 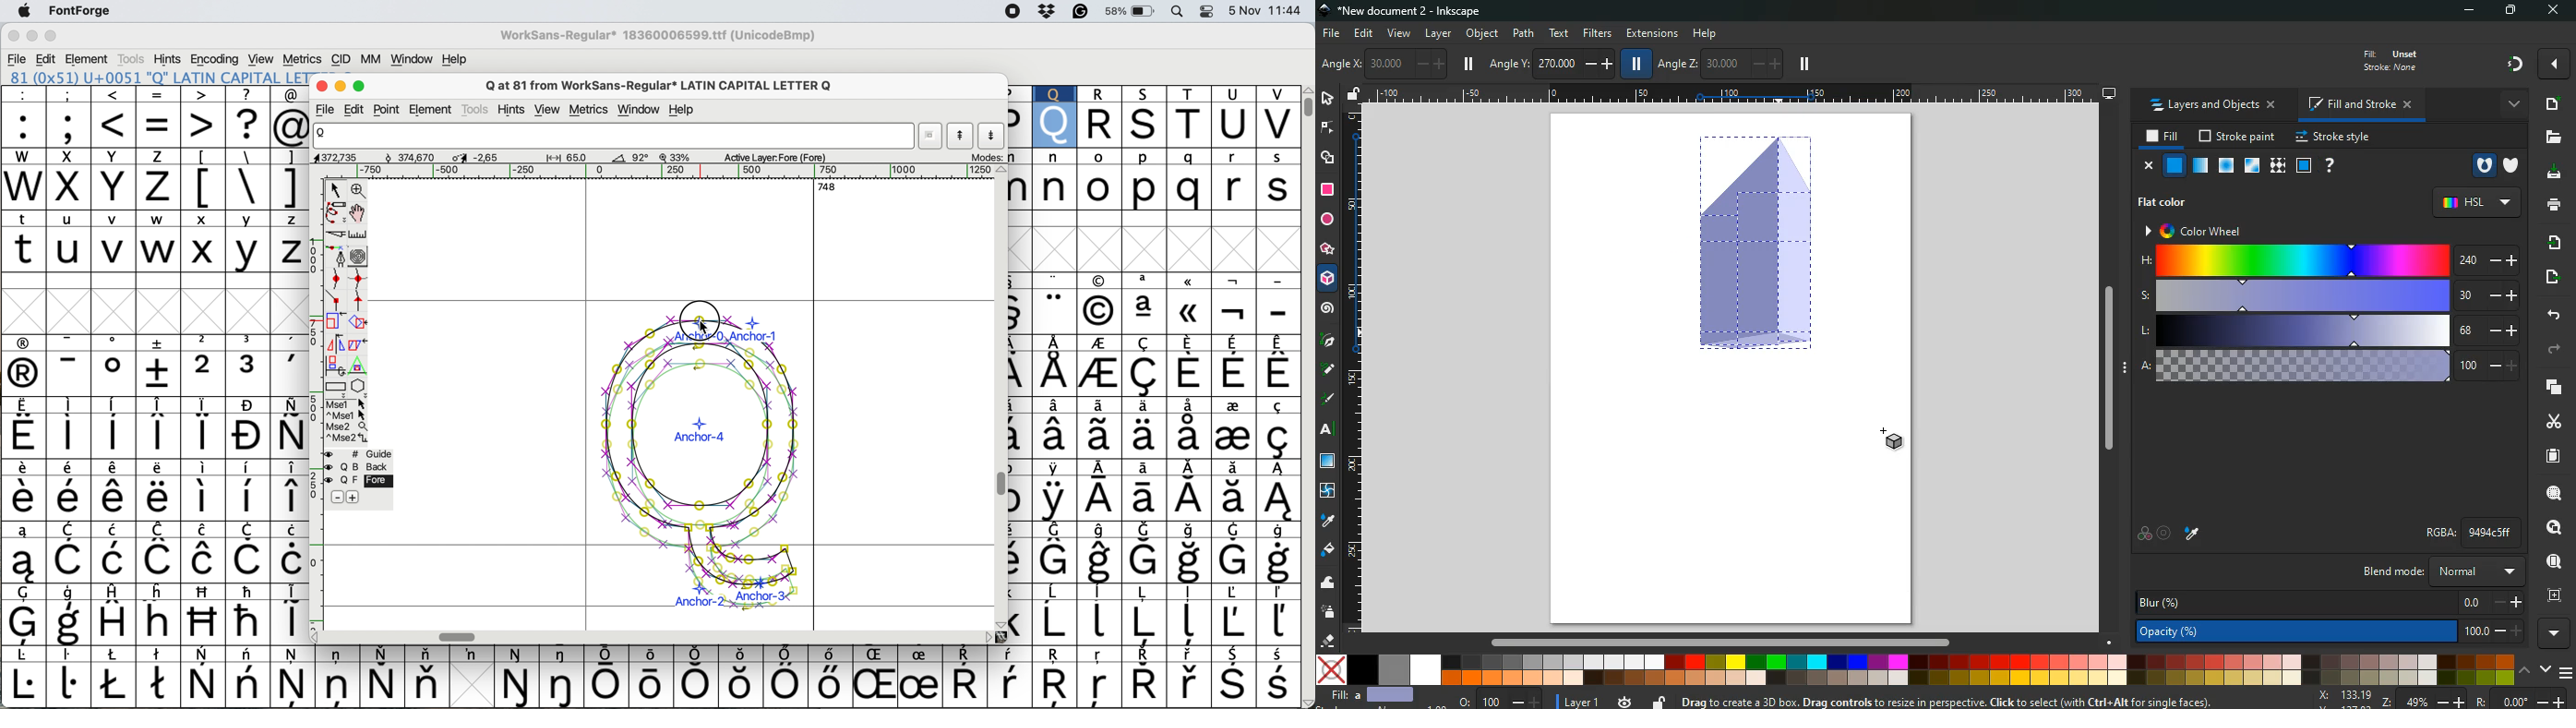 What do you see at coordinates (1330, 643) in the screenshot?
I see `eraser` at bounding box center [1330, 643].